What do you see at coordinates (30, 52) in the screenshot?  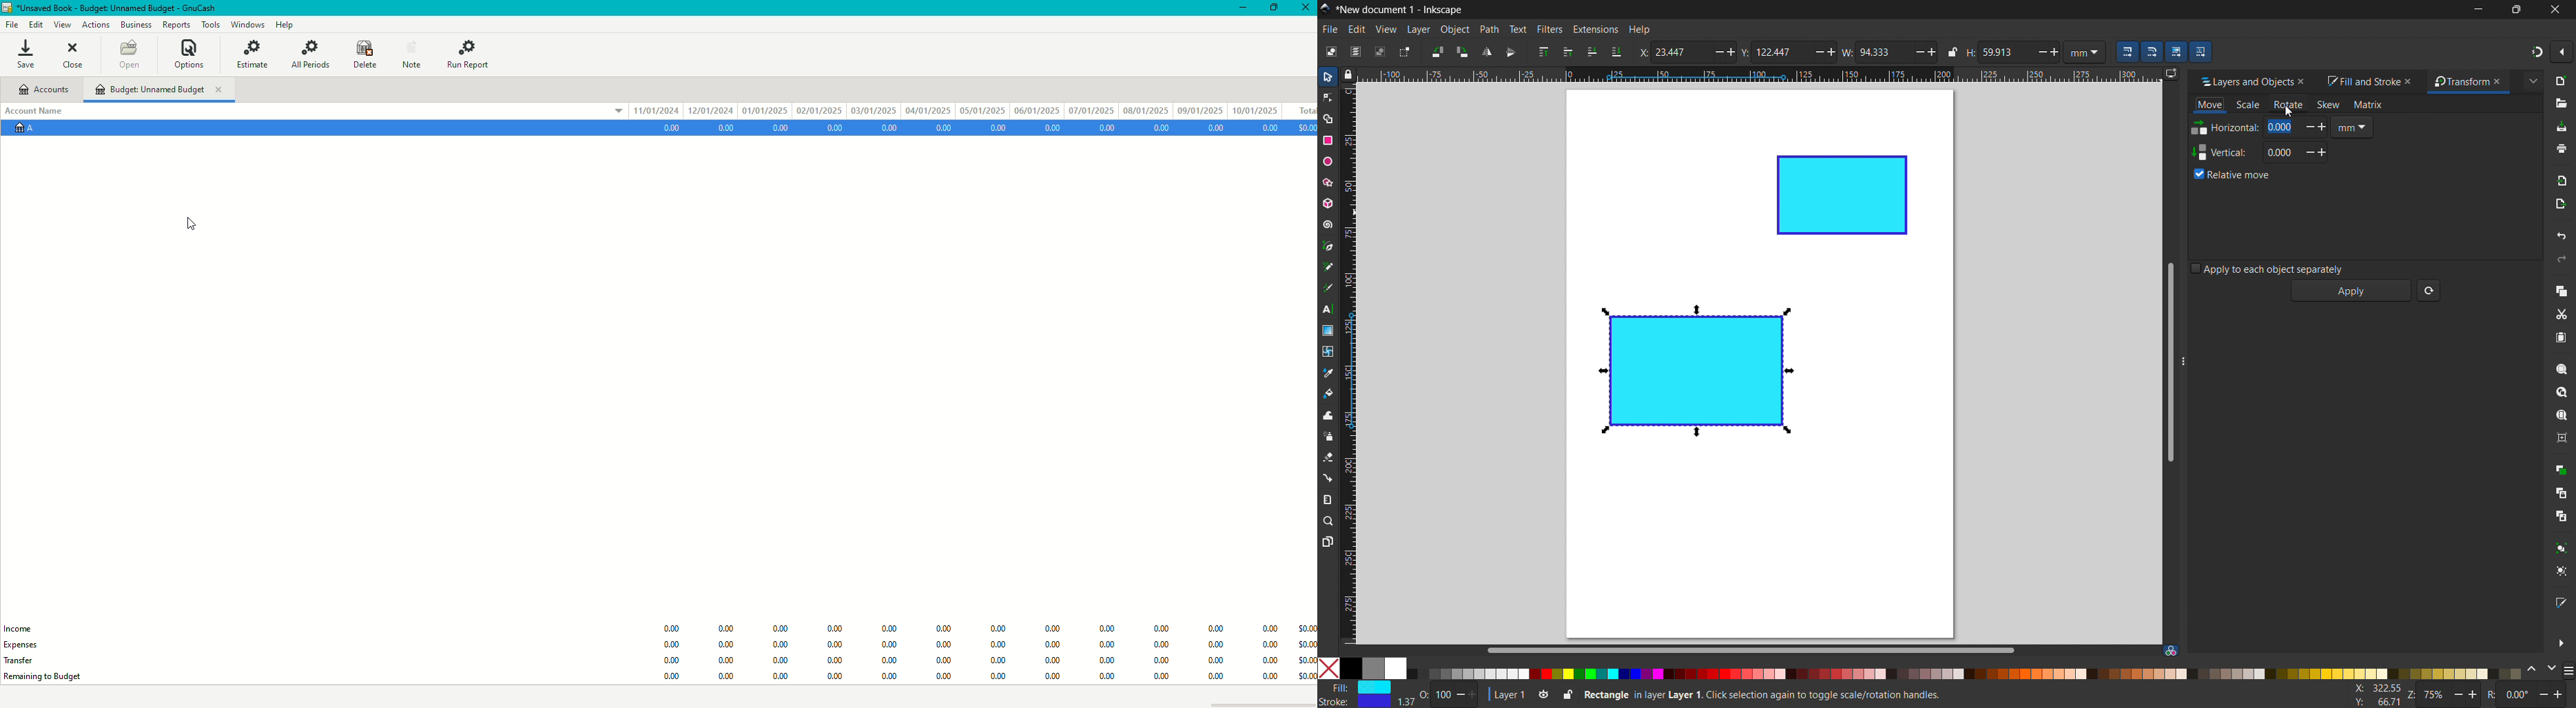 I see `Save` at bounding box center [30, 52].